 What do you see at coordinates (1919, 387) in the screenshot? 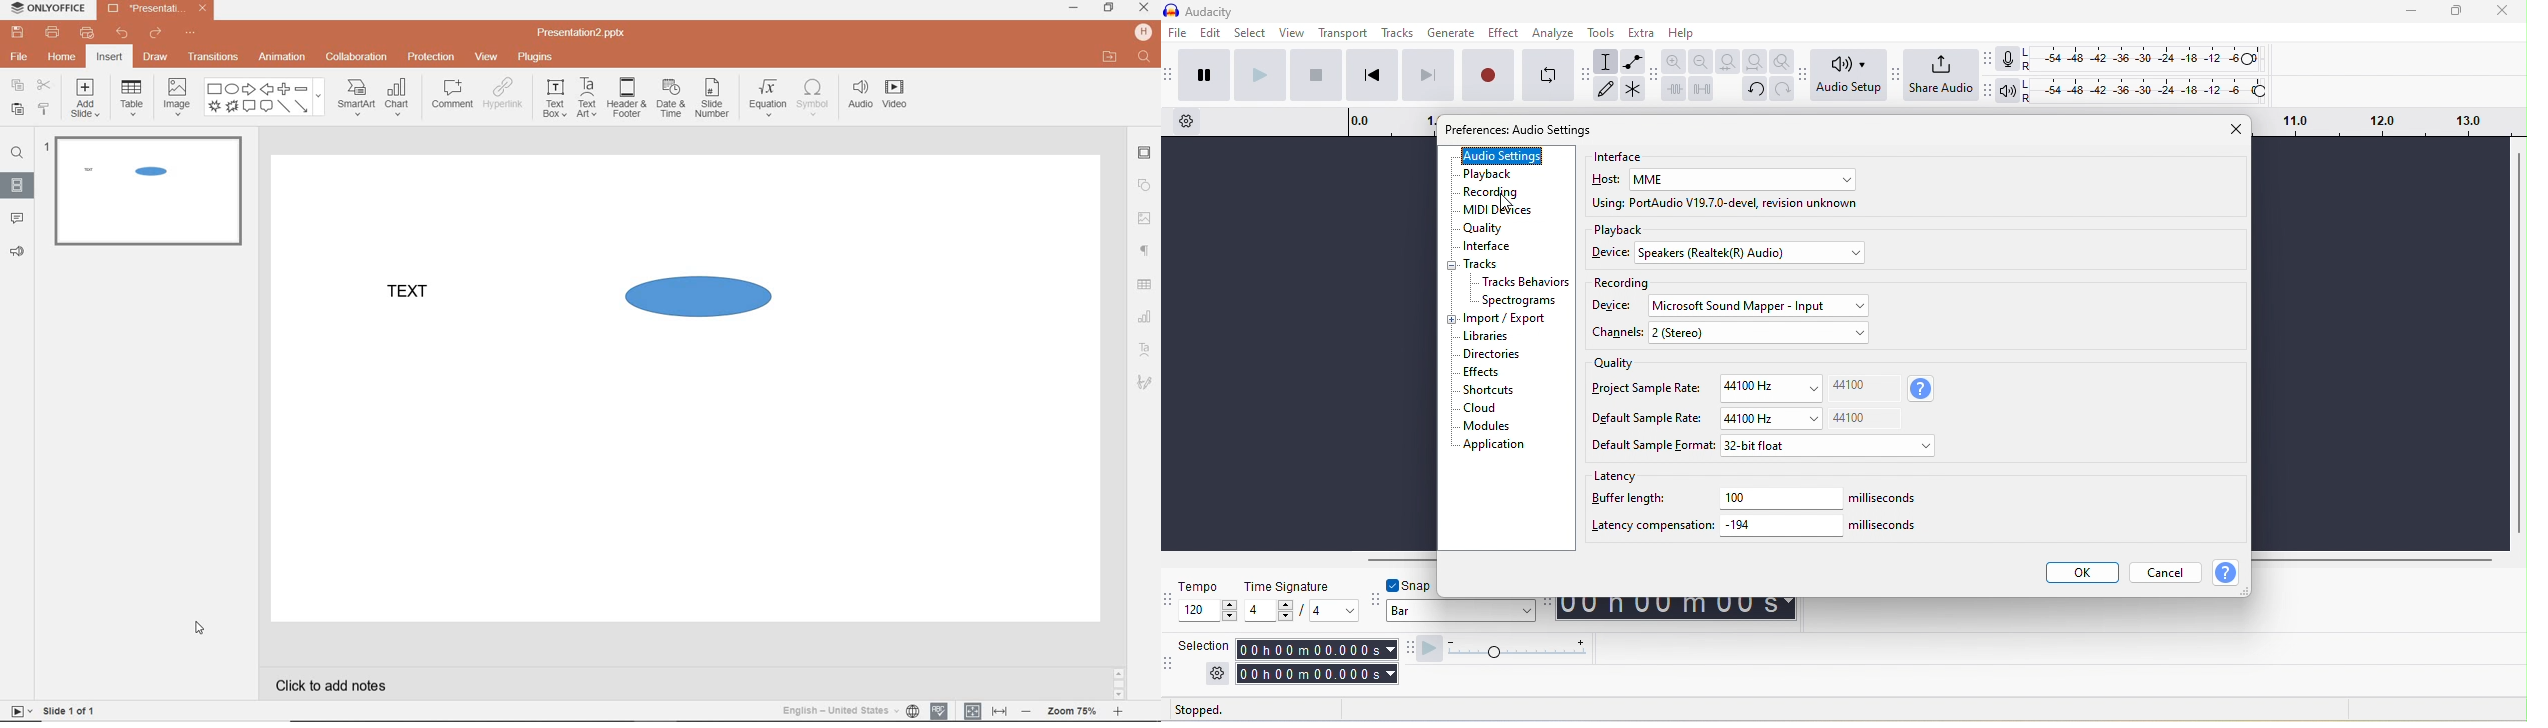
I see `sample rate used when recording new track mixing down track and for playback in this project` at bounding box center [1919, 387].